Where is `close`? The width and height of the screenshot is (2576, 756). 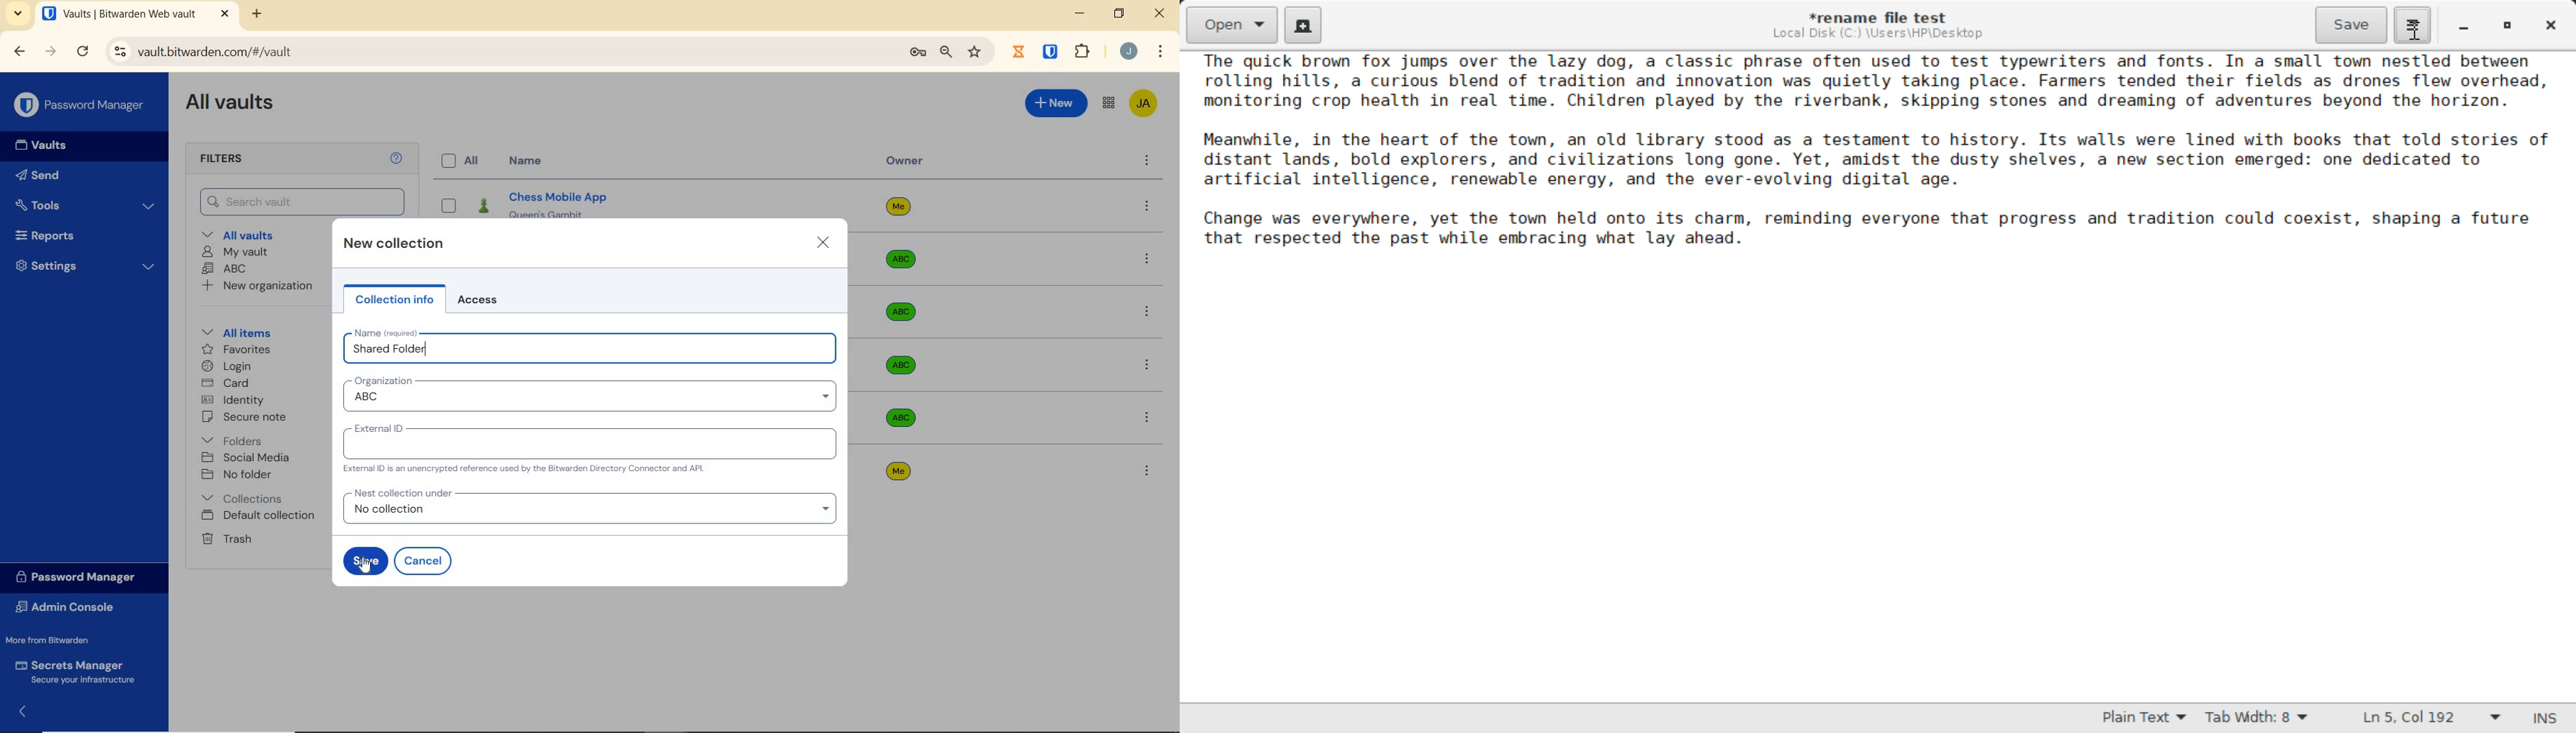
close is located at coordinates (1160, 12).